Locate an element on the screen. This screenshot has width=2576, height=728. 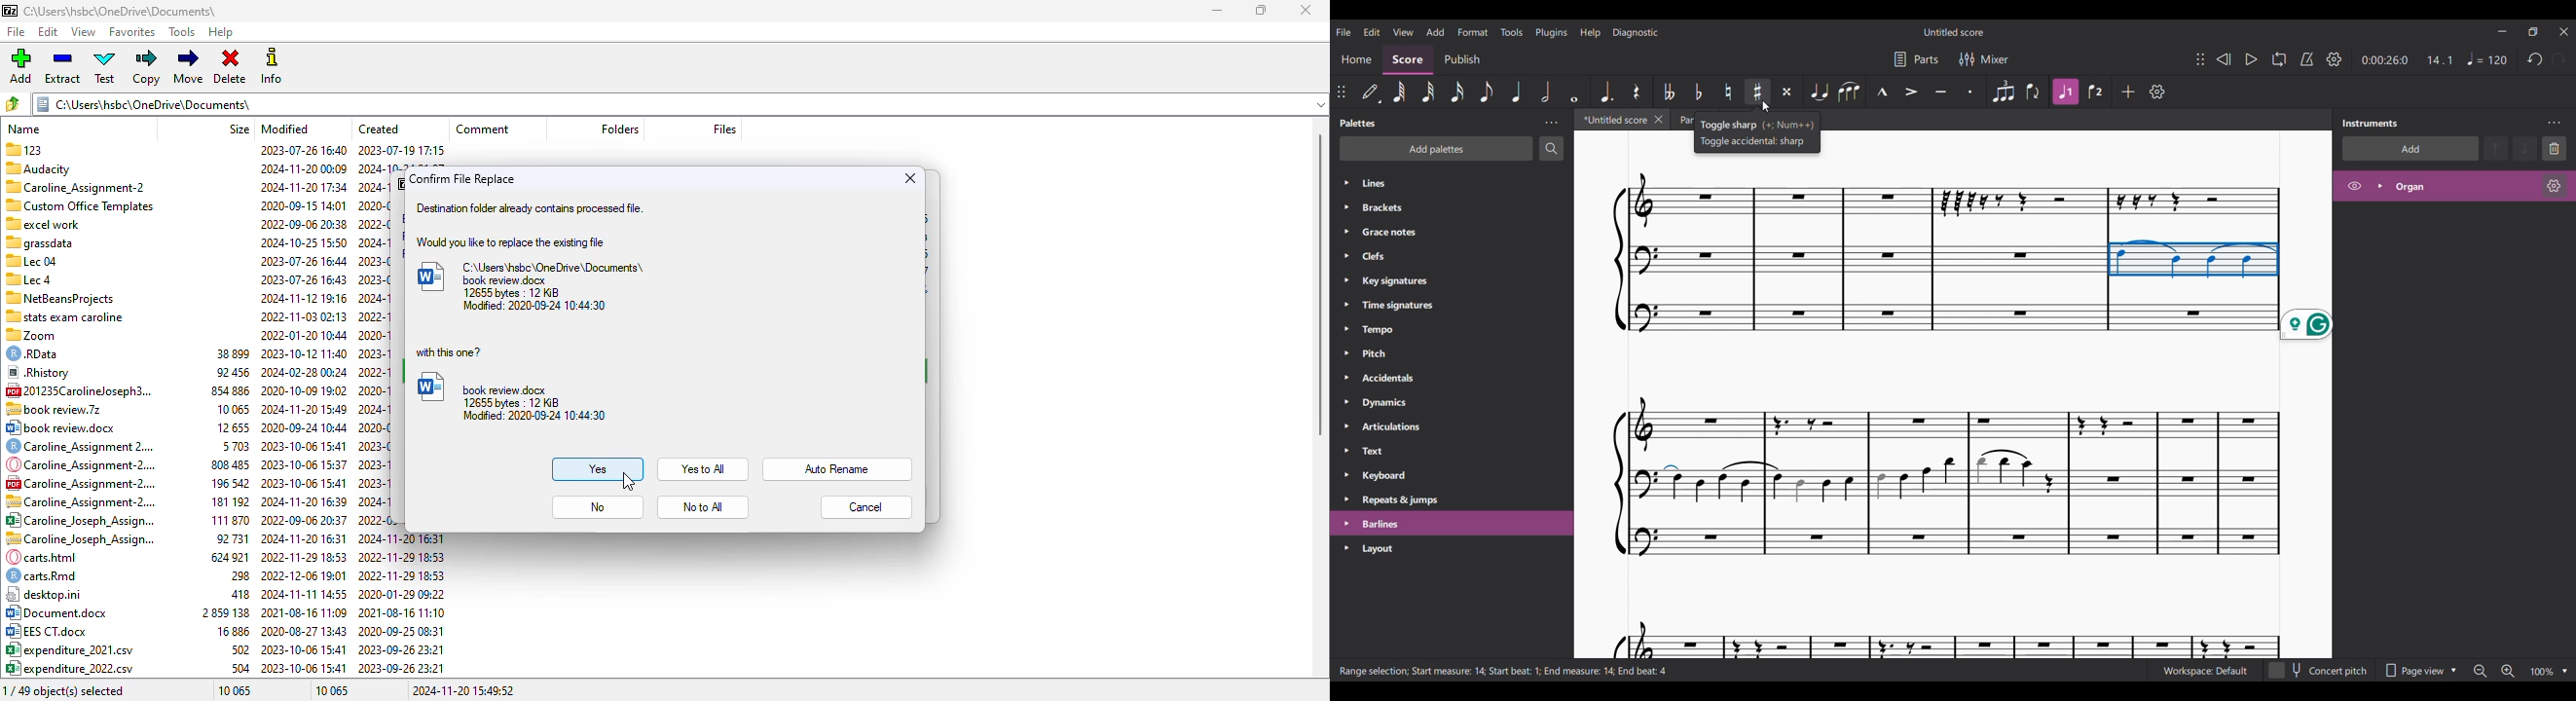
zoom is located at coordinates (35, 334).